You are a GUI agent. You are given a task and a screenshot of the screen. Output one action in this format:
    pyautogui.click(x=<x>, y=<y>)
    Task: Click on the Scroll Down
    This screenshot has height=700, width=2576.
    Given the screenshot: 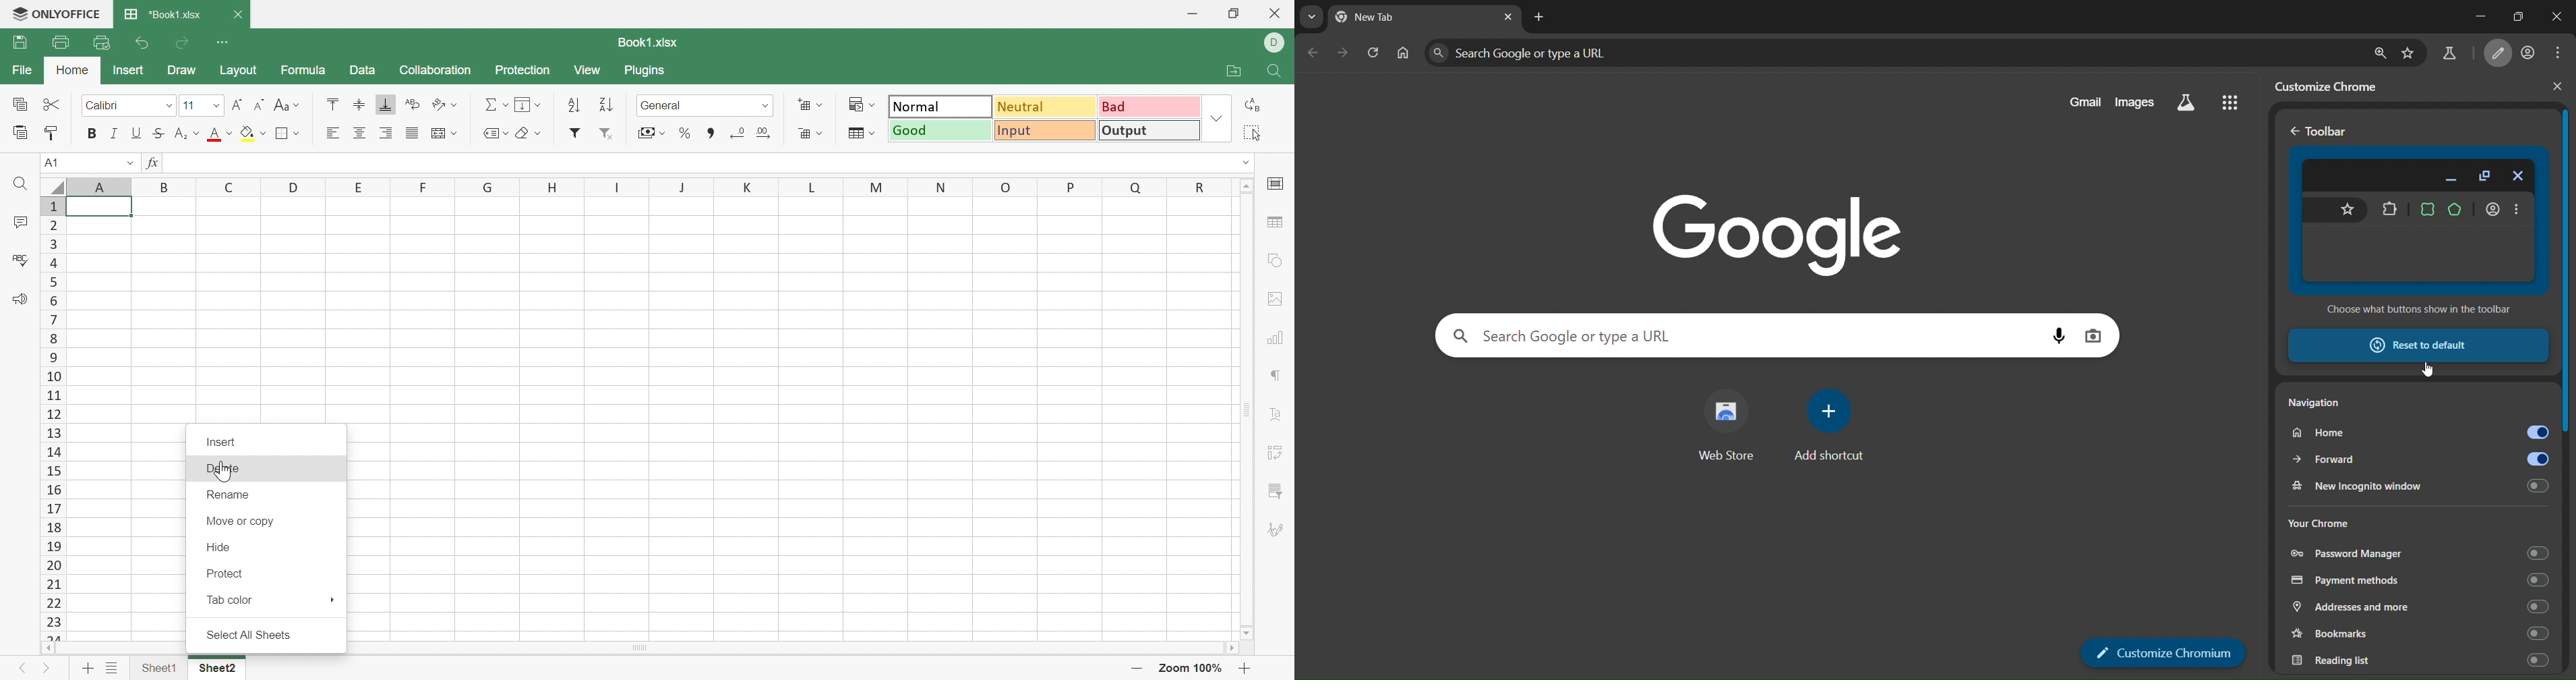 What is the action you would take?
    pyautogui.click(x=1249, y=633)
    